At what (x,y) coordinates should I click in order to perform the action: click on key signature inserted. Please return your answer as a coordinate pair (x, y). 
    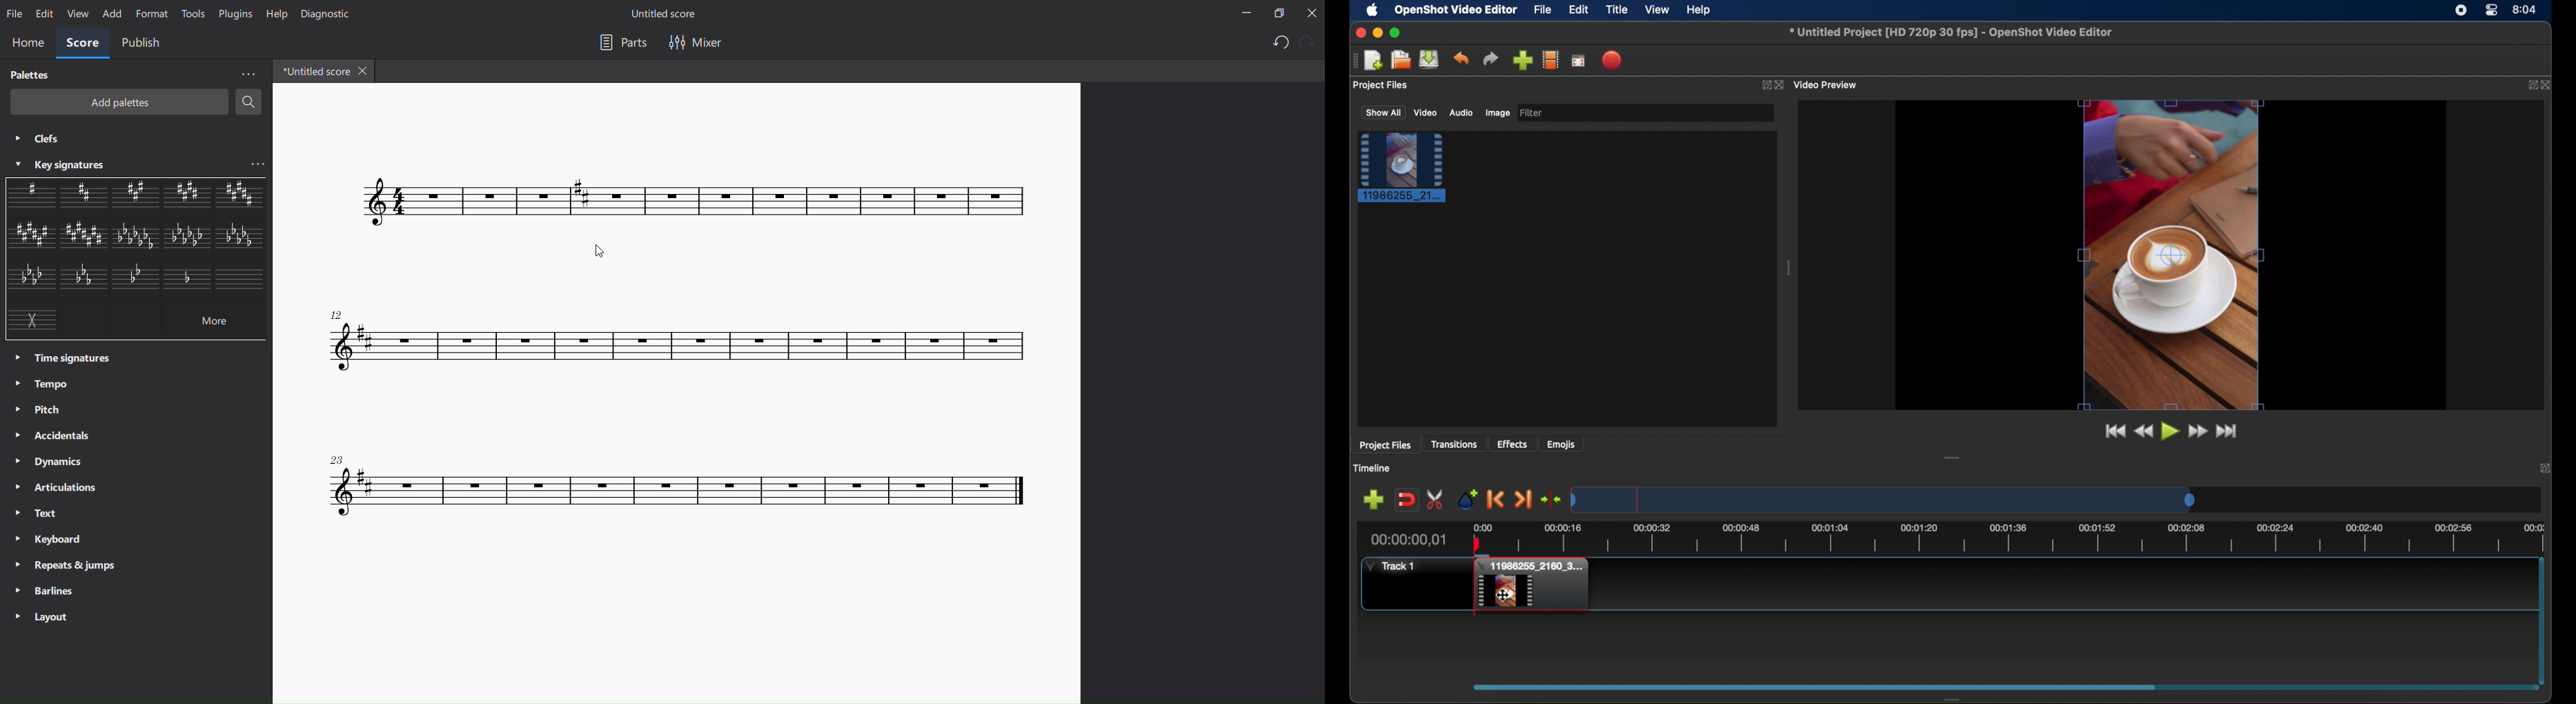
    Looking at the image, I should click on (585, 202).